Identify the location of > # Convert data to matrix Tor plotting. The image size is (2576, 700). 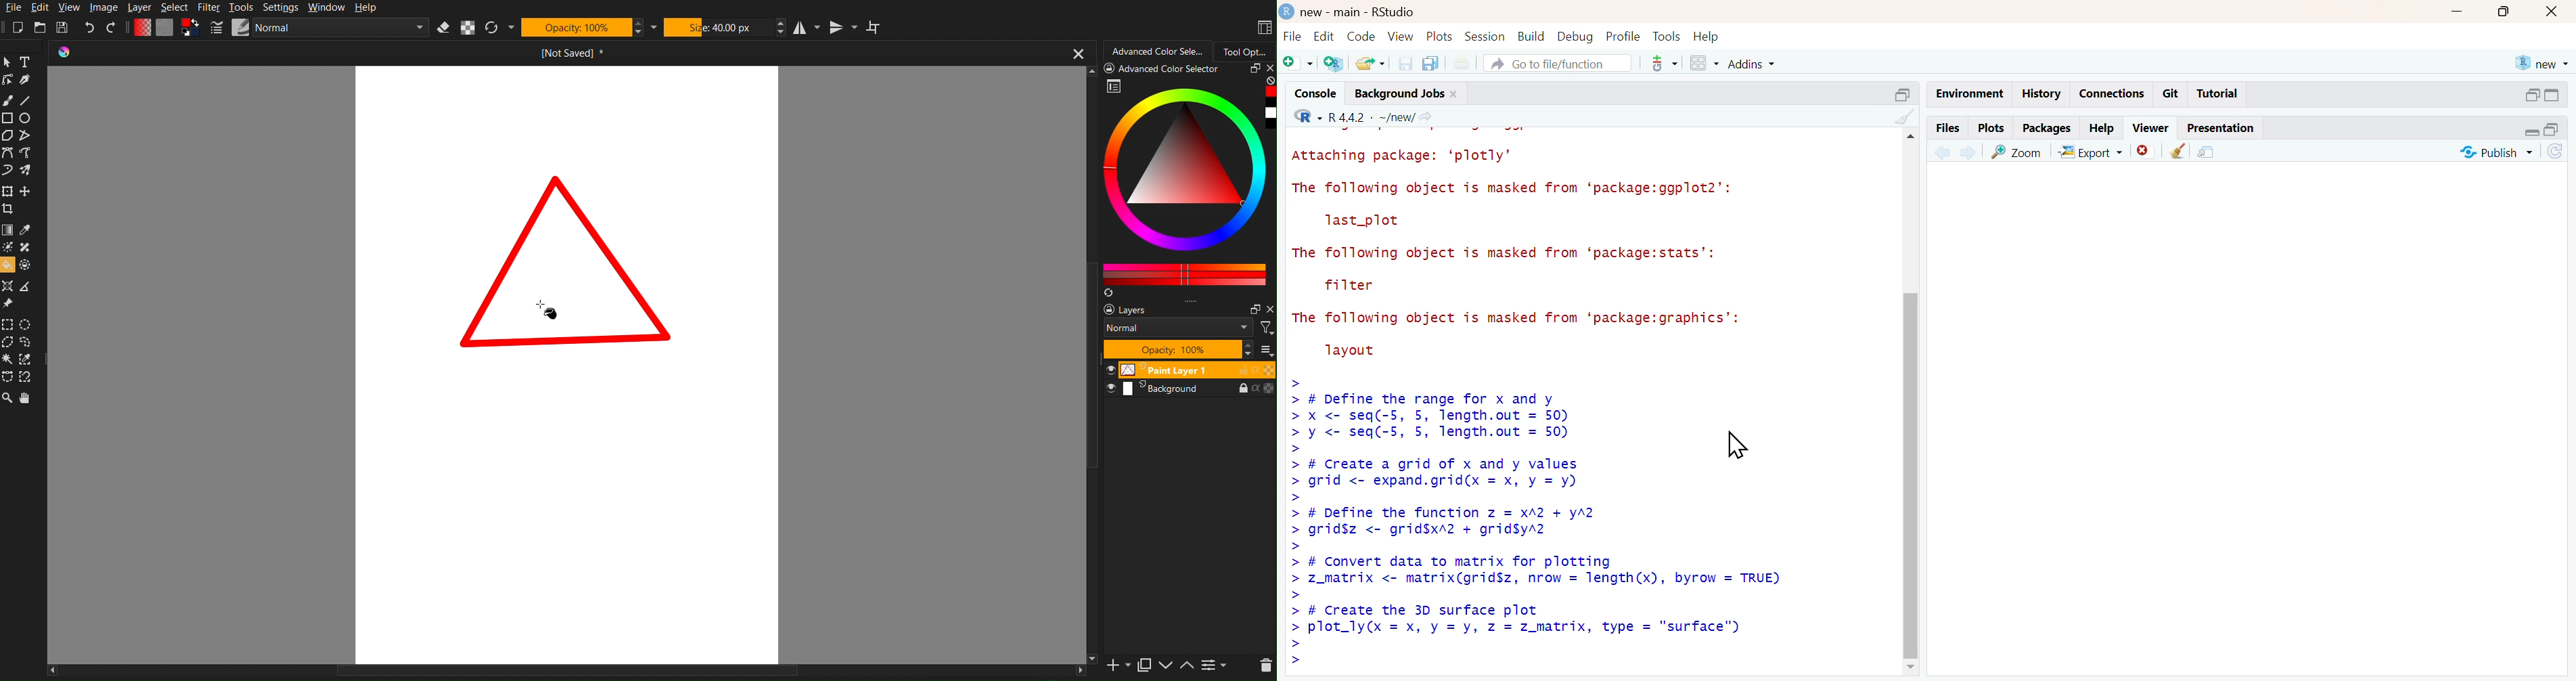
(1489, 561).